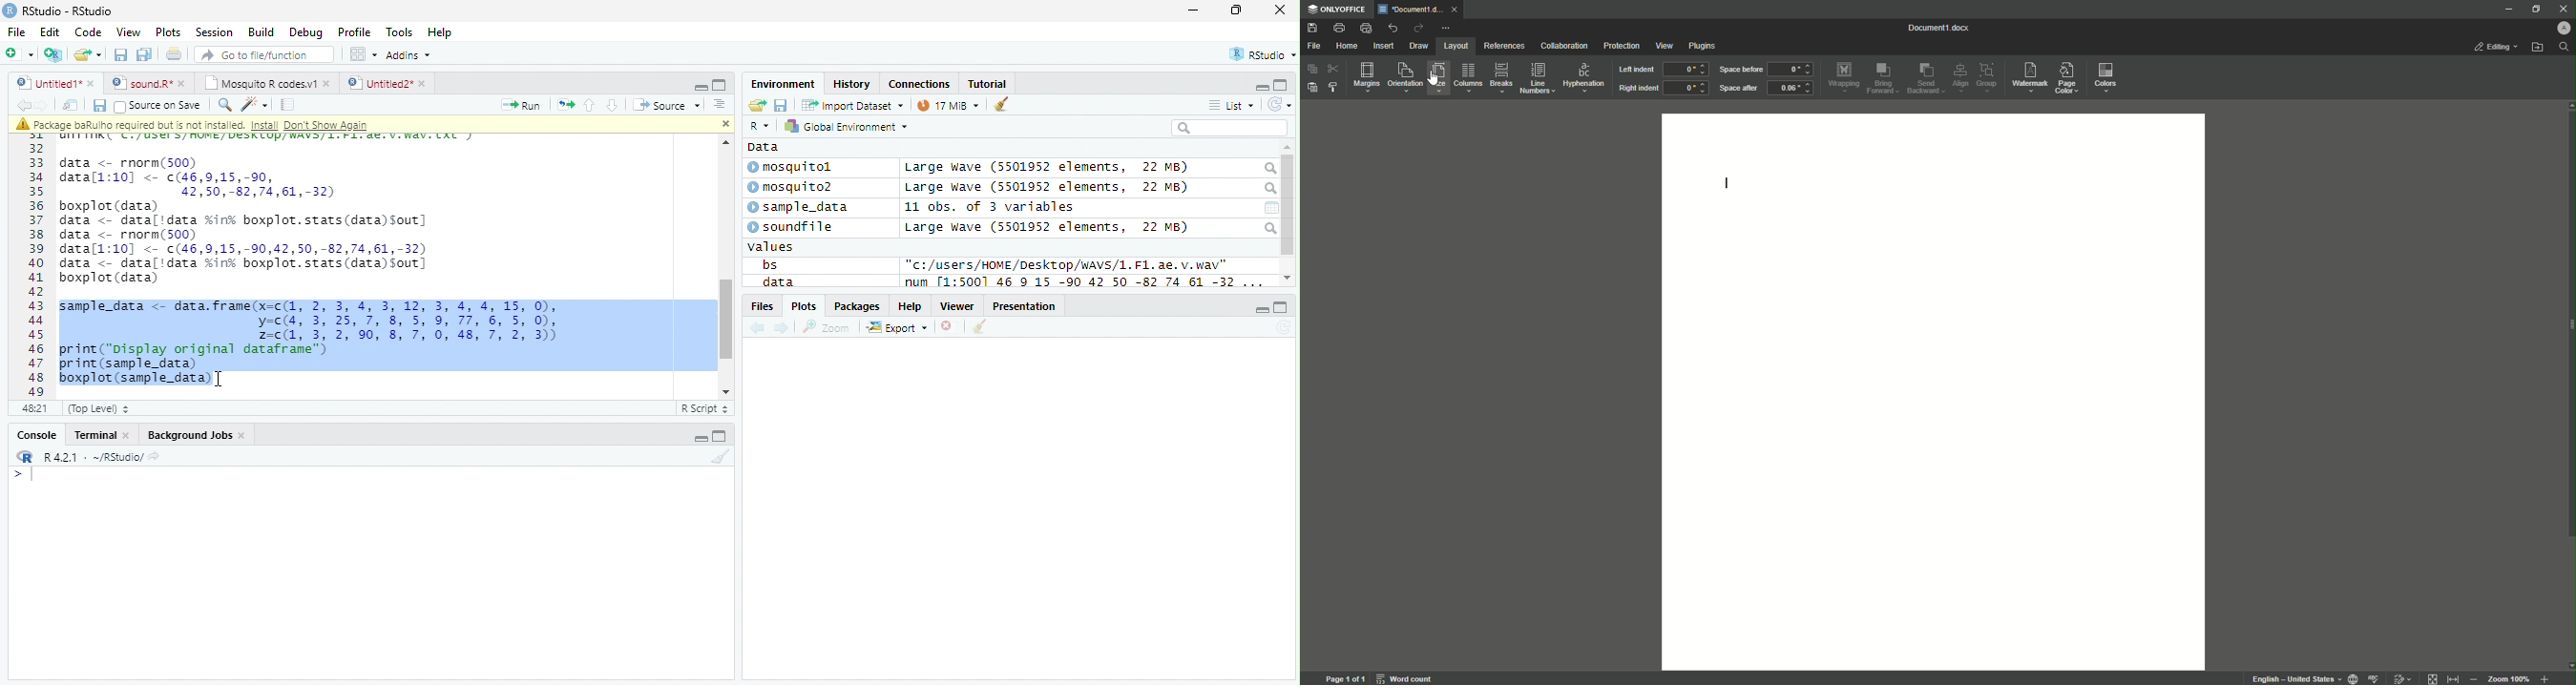 The width and height of the screenshot is (2576, 700). What do you see at coordinates (68, 10) in the screenshot?
I see `RStudio - RStudio` at bounding box center [68, 10].